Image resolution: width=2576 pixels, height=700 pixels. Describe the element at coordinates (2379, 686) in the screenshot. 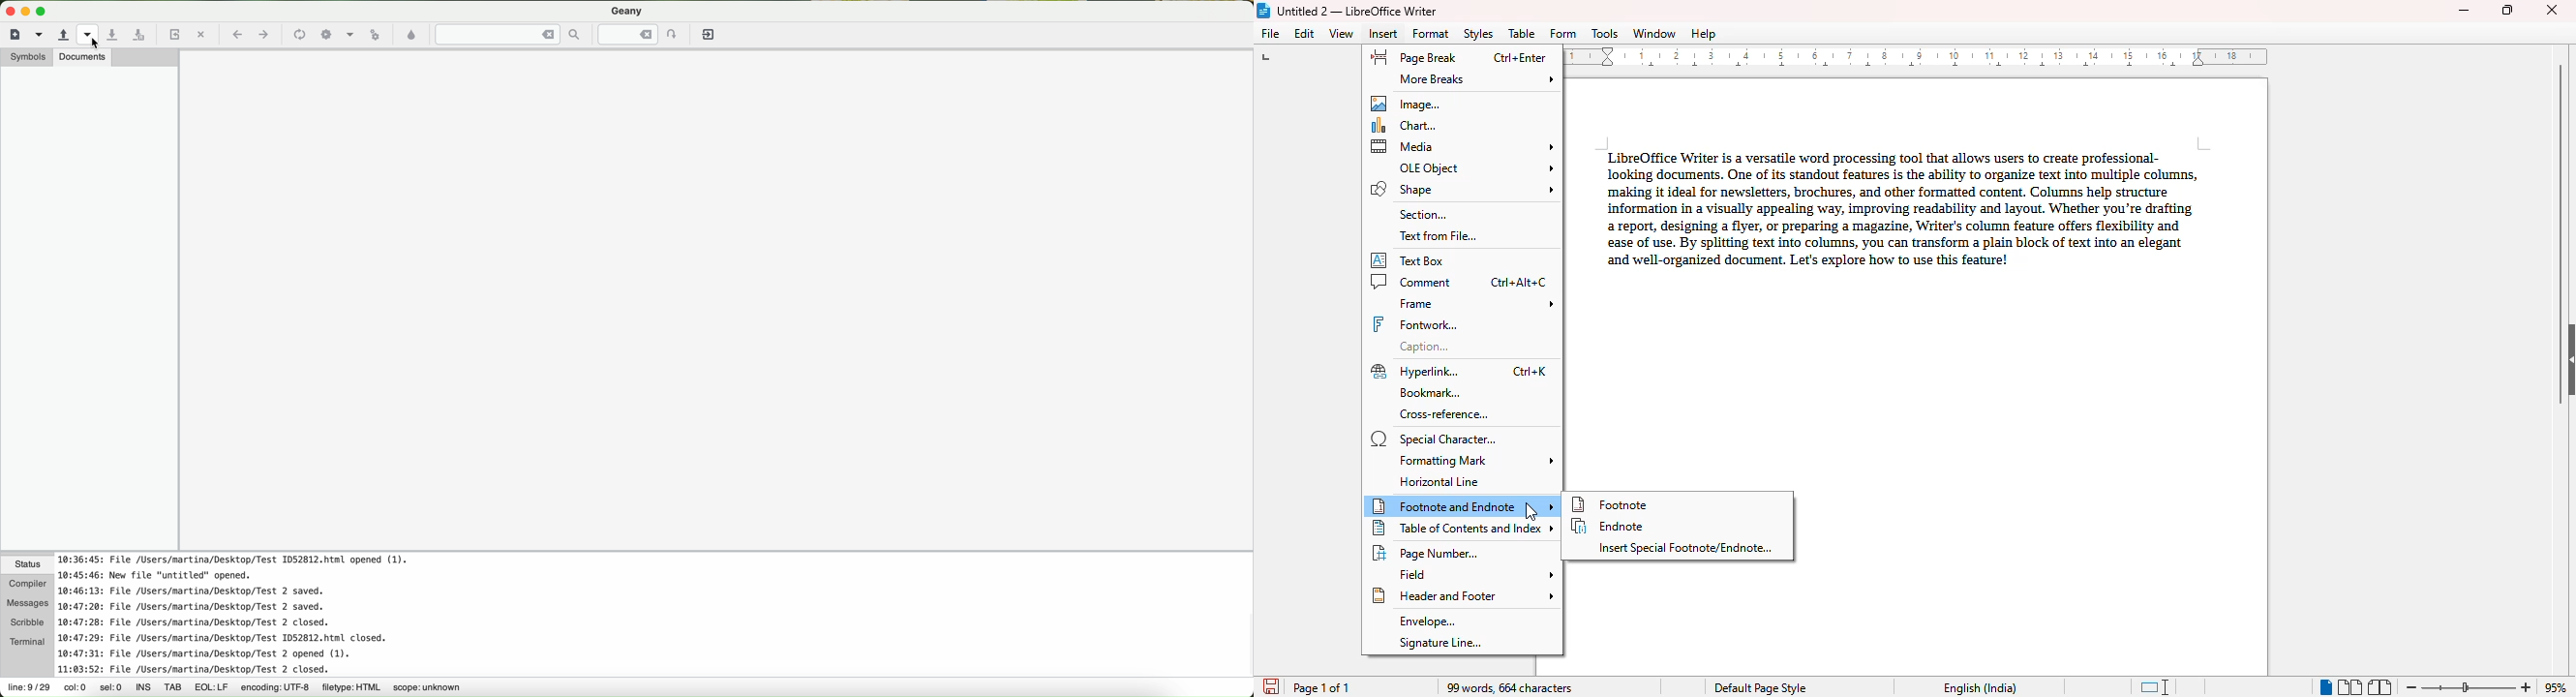

I see `book view` at that location.